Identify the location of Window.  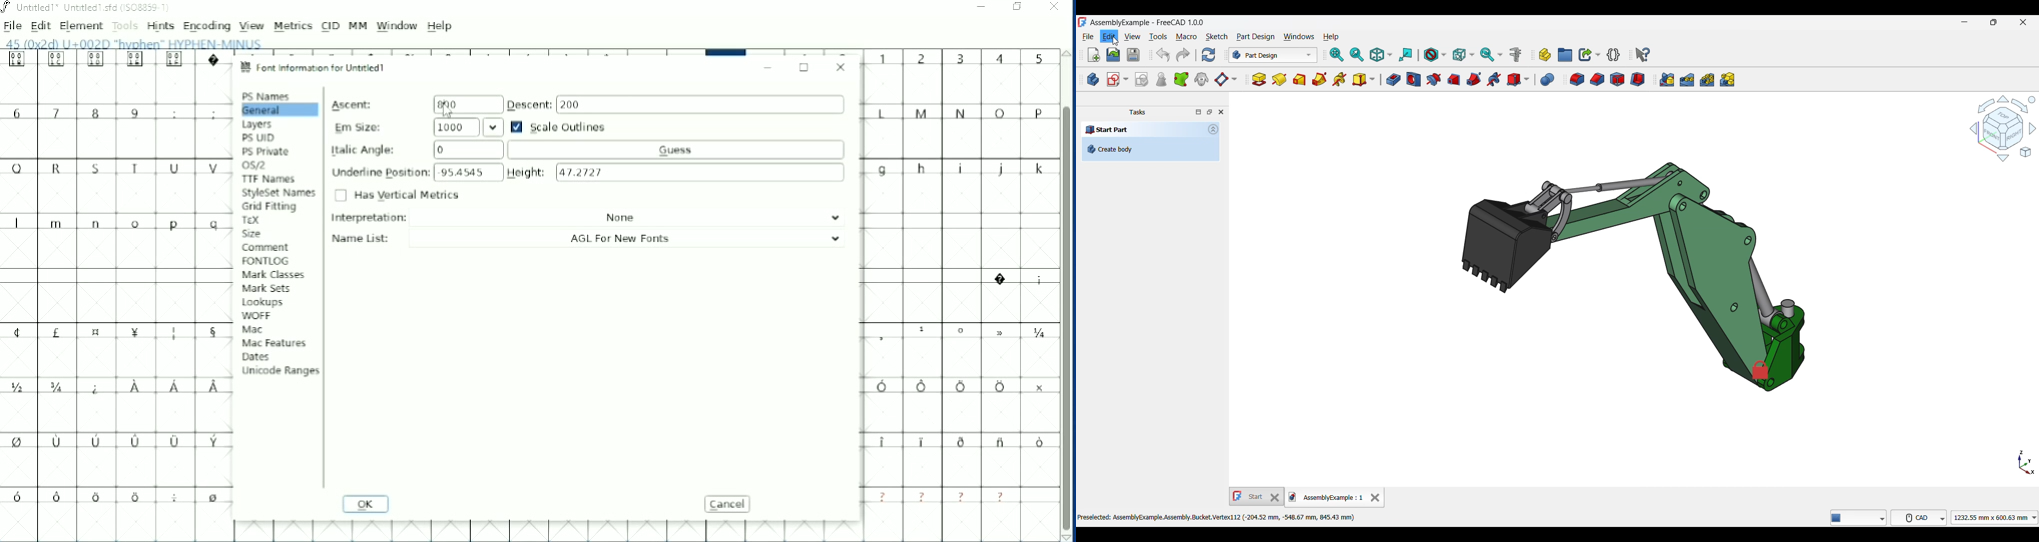
(397, 26).